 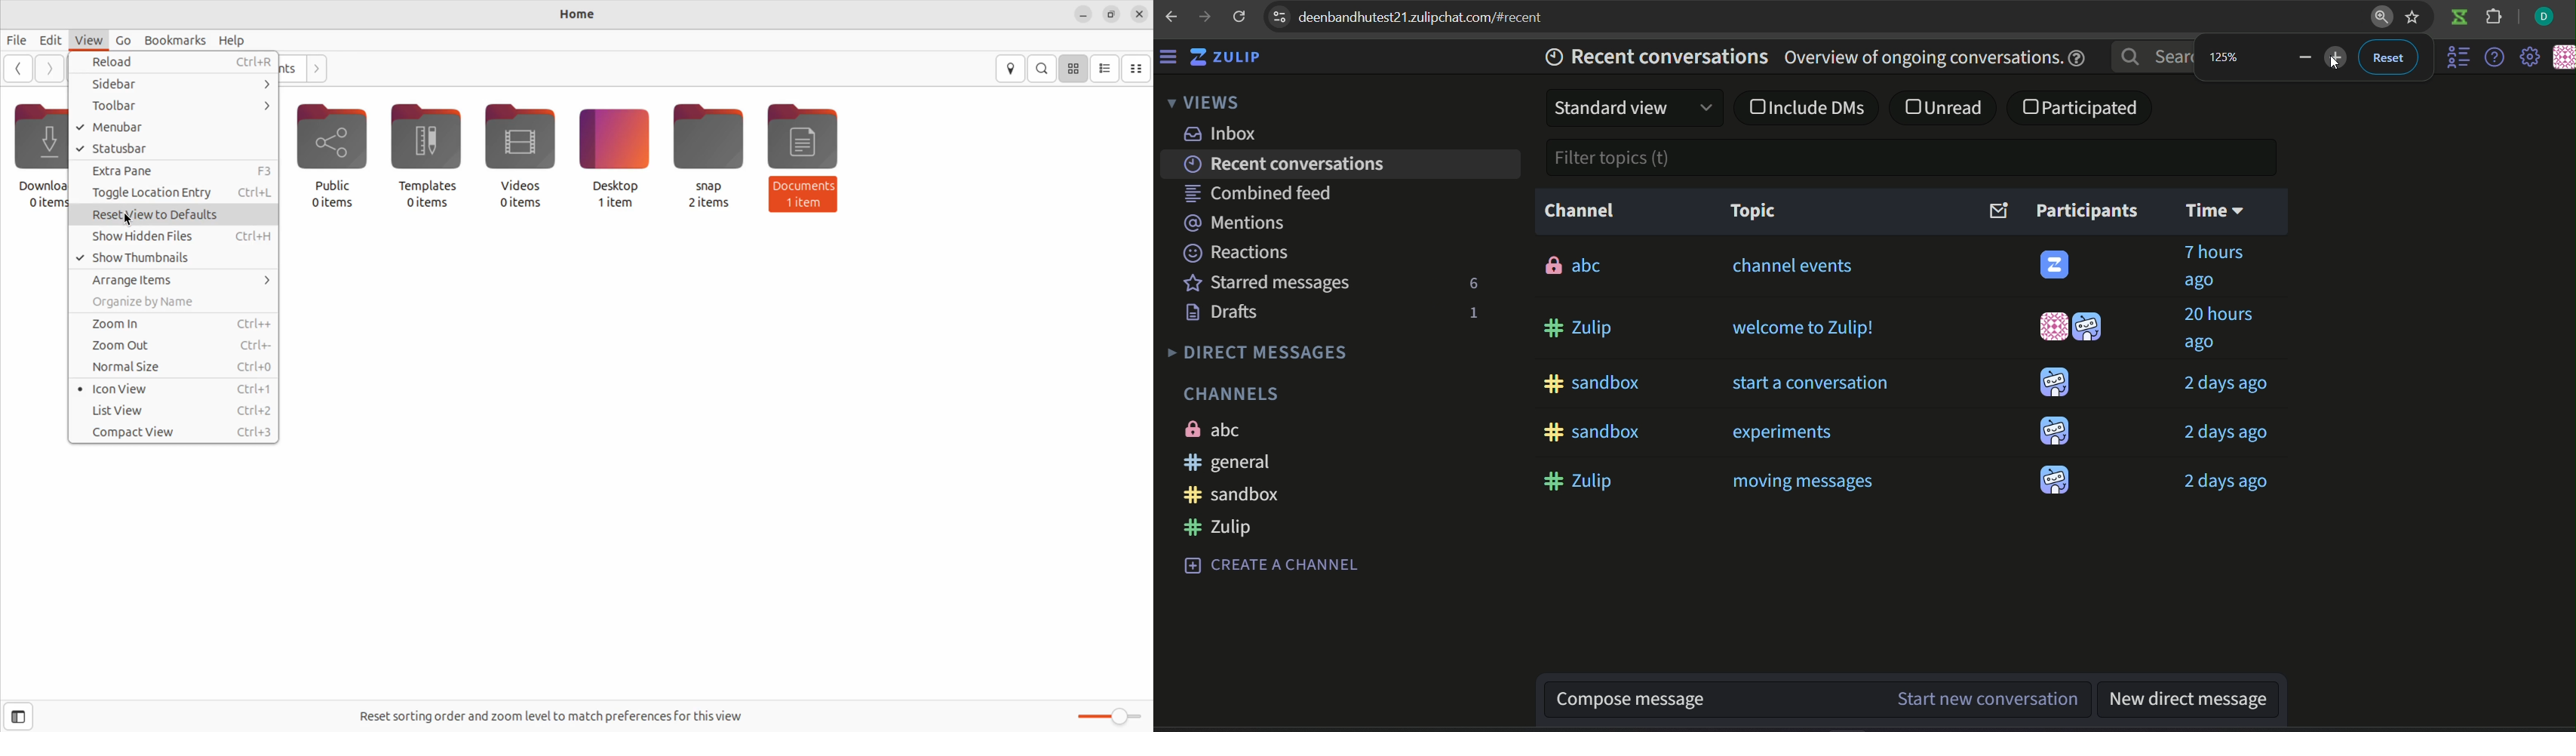 I want to click on draft, so click(x=1225, y=312).